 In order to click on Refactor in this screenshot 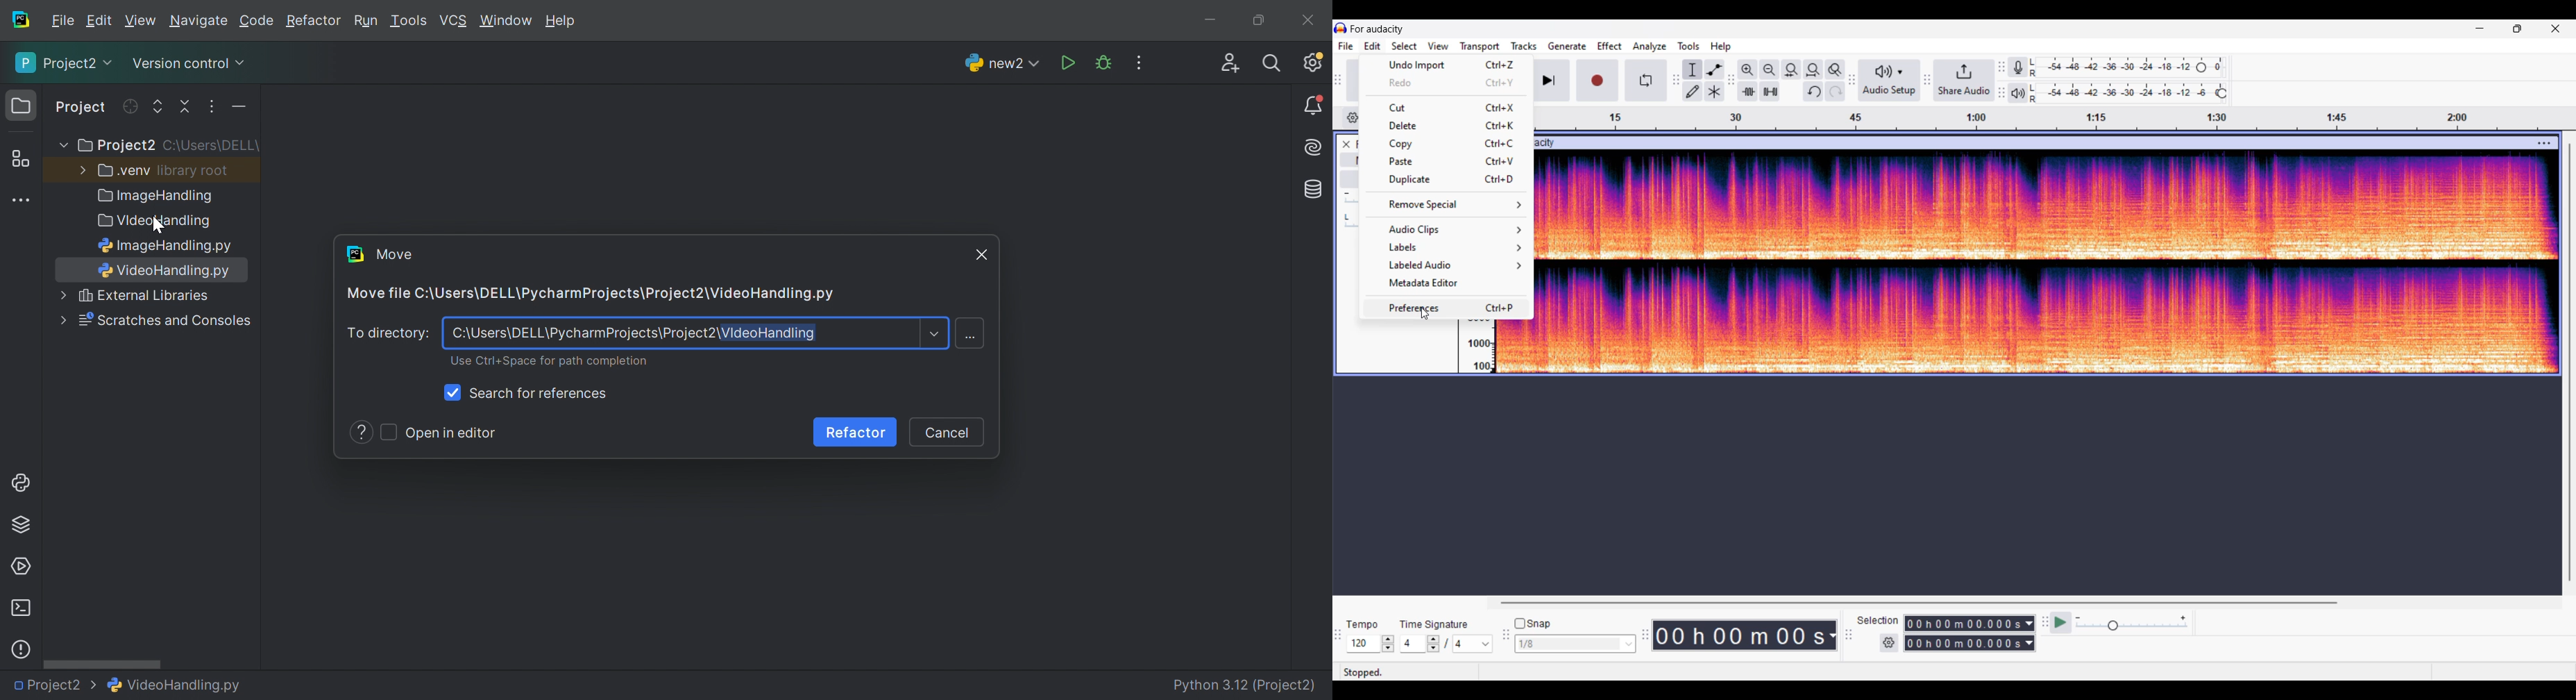, I will do `click(312, 22)`.